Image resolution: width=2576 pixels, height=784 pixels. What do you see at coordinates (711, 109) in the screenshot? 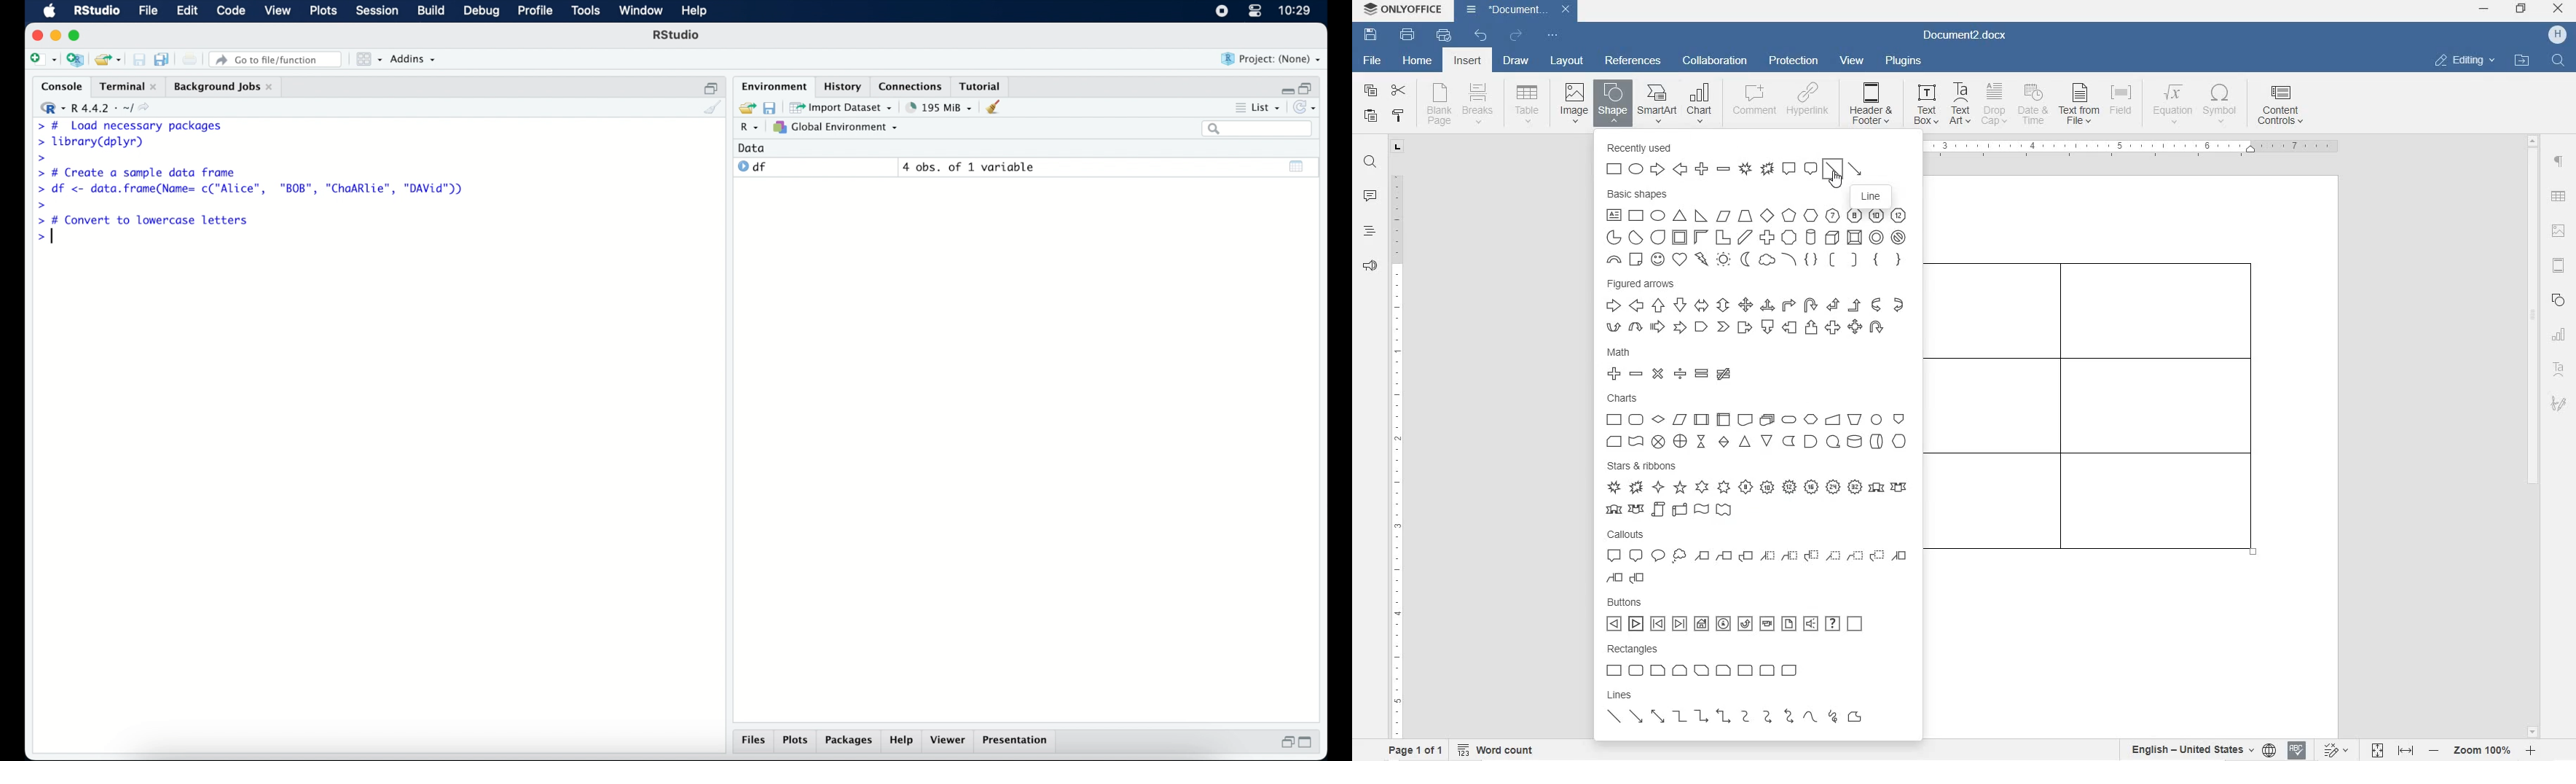
I see `clear console` at bounding box center [711, 109].